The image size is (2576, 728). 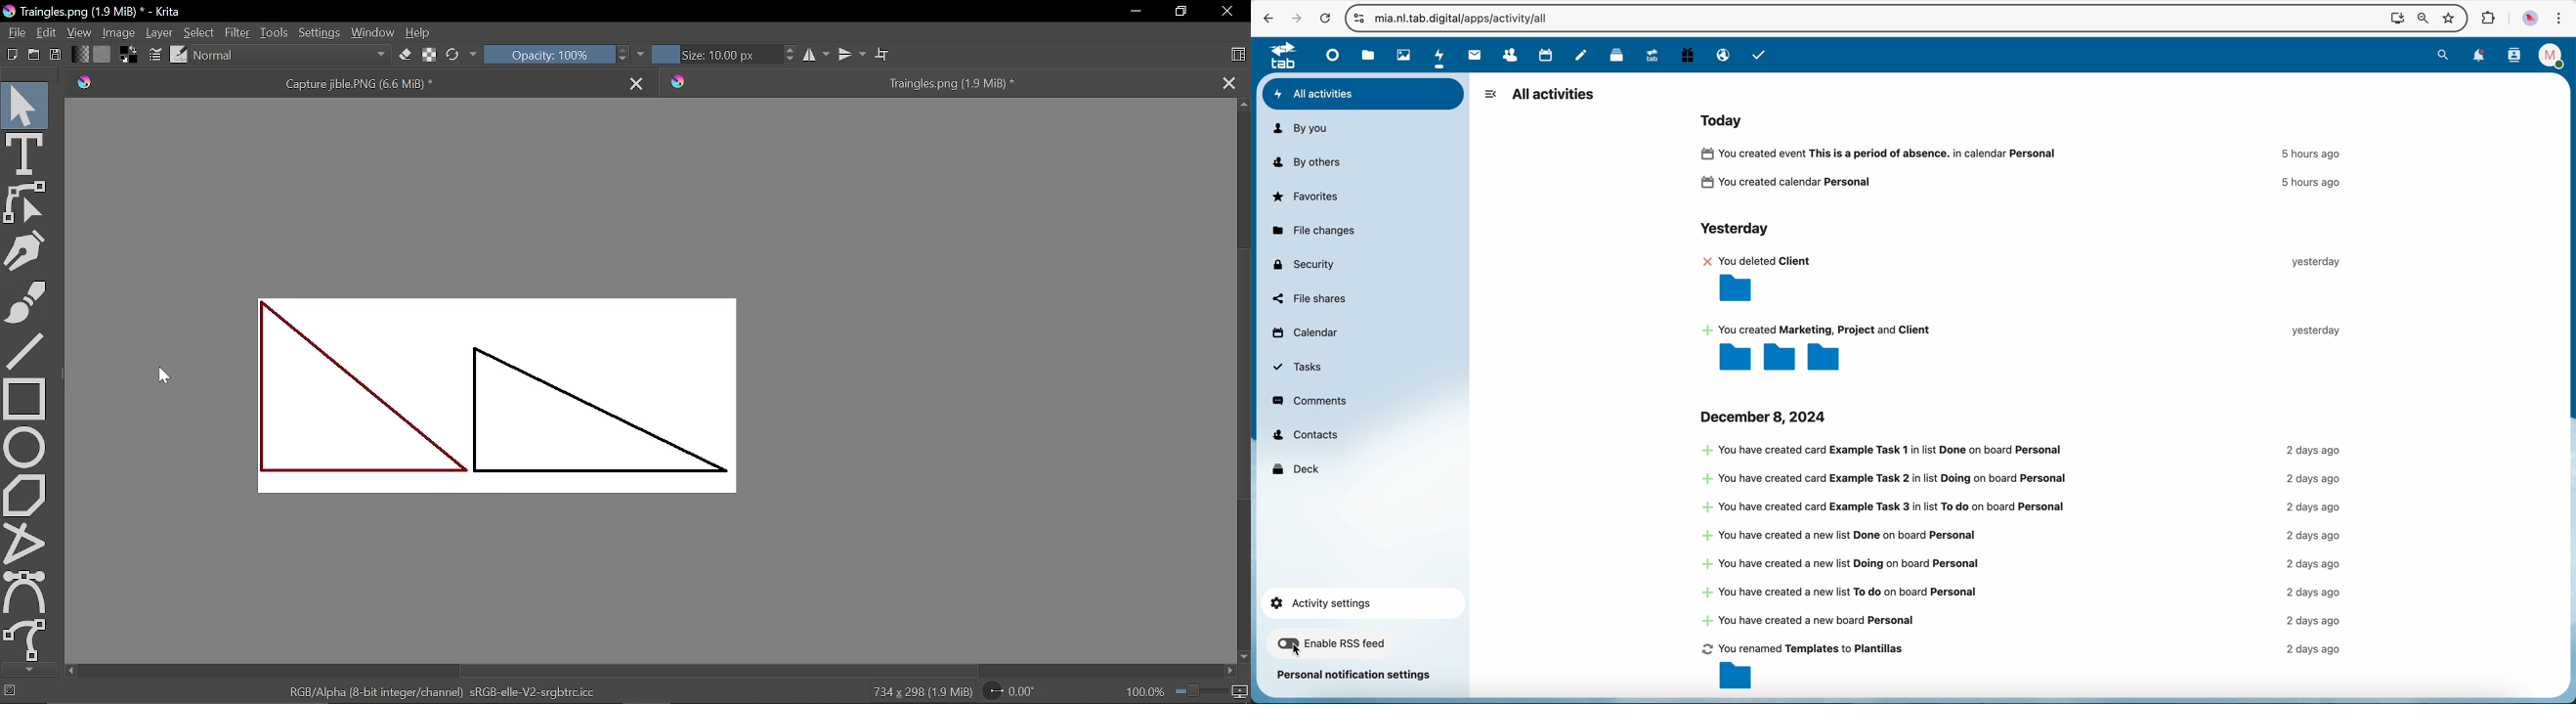 What do you see at coordinates (70, 672) in the screenshot?
I see `Move left` at bounding box center [70, 672].